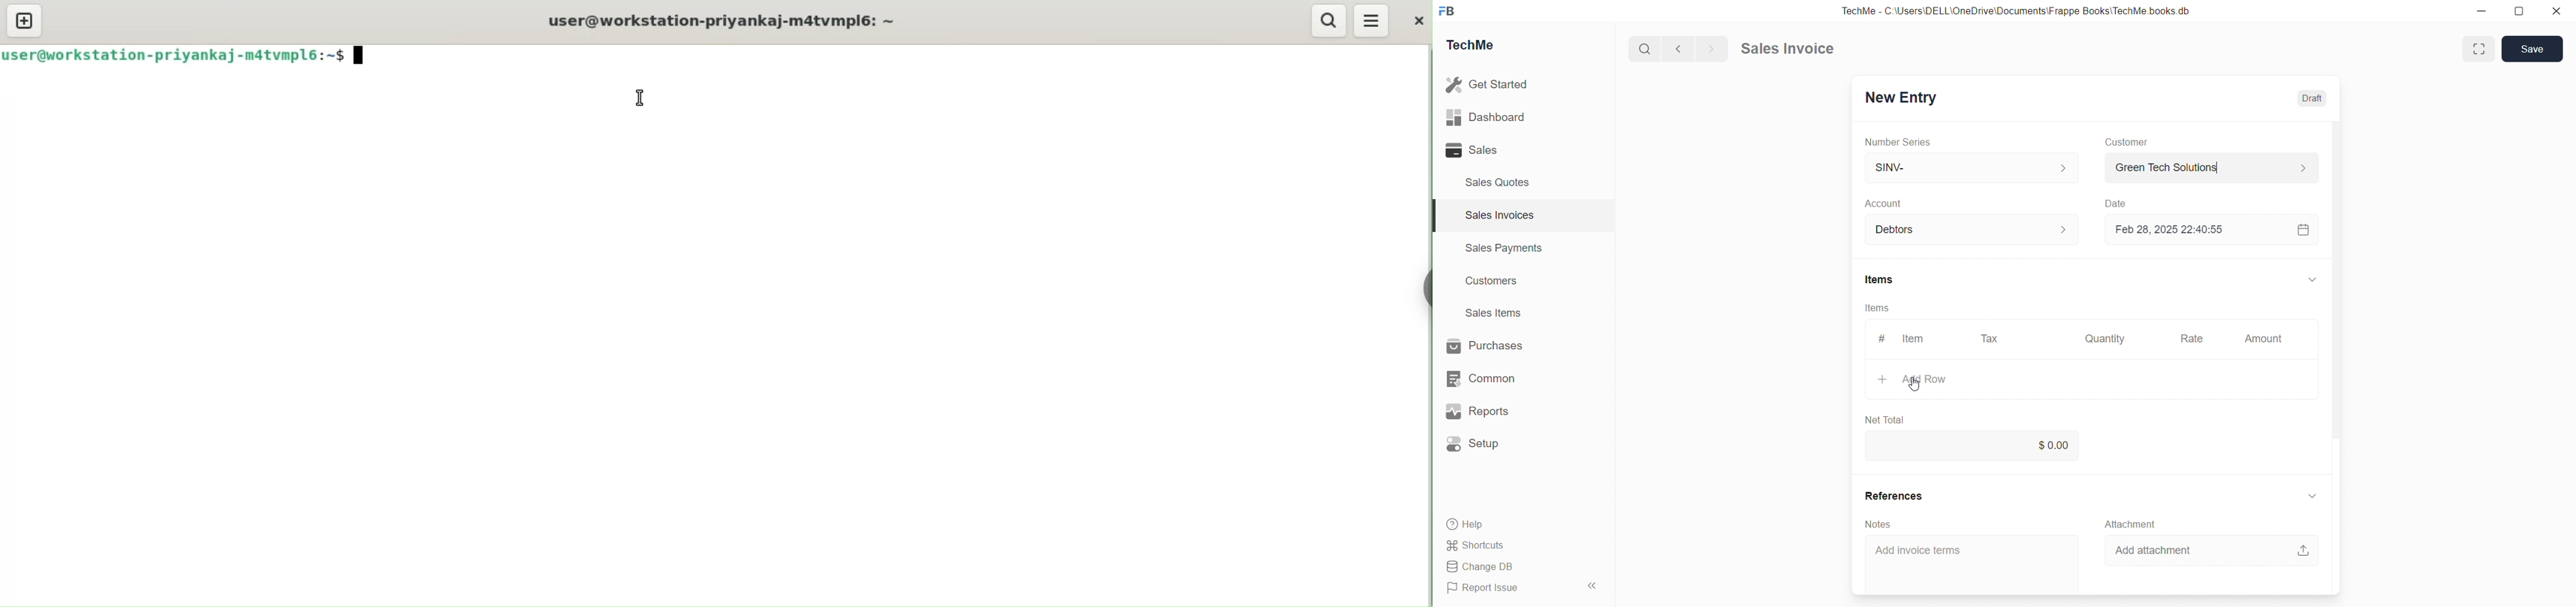 This screenshot has width=2576, height=616. What do you see at coordinates (2304, 230) in the screenshot?
I see `calendar` at bounding box center [2304, 230].